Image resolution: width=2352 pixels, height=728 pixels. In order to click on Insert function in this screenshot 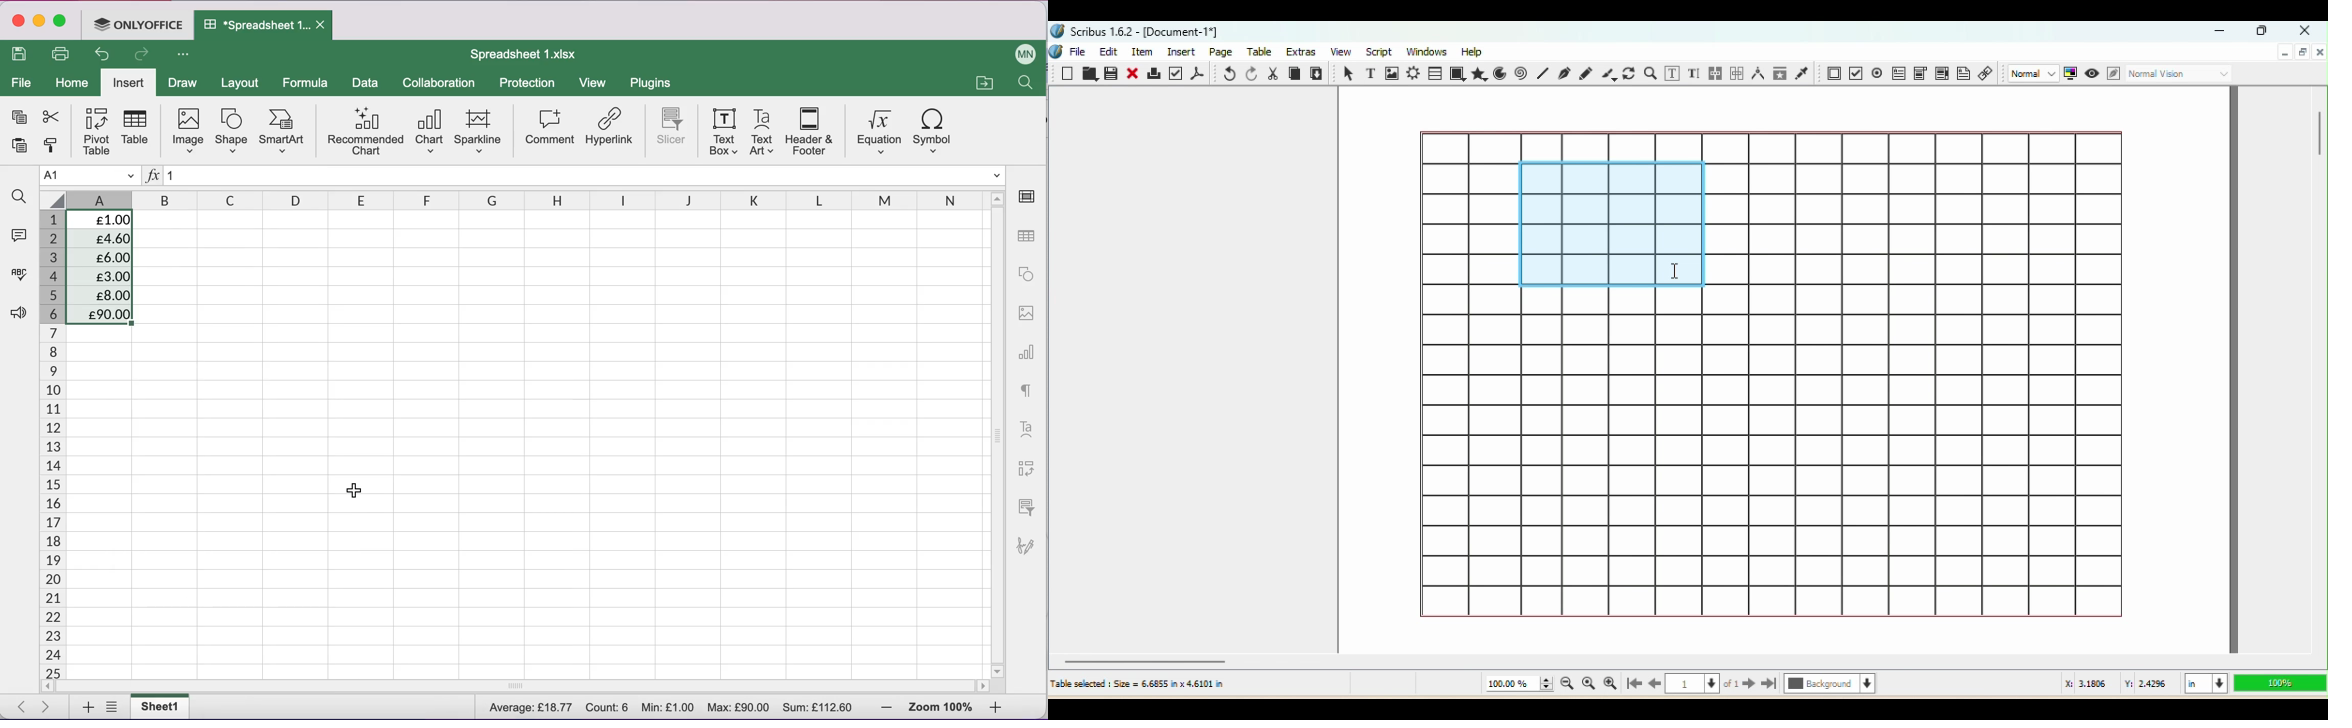, I will do `click(153, 175)`.